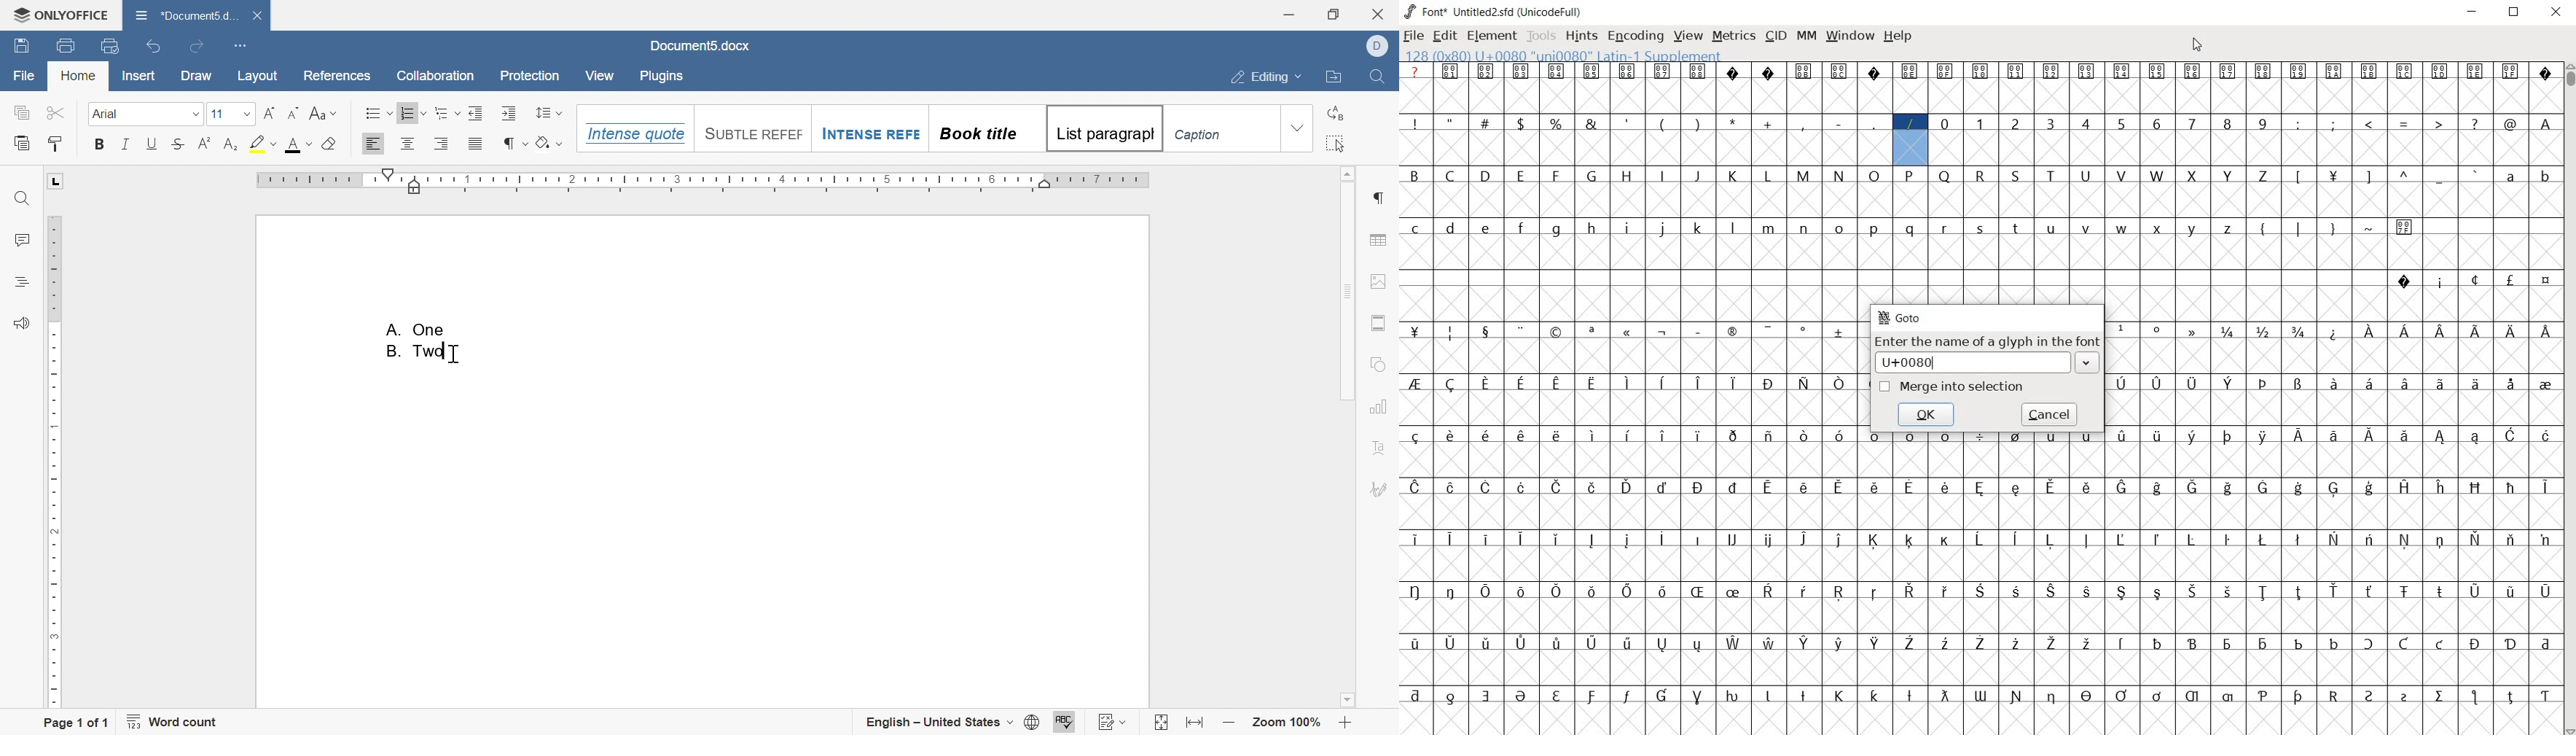 This screenshot has width=2576, height=756. I want to click on glyph, so click(2229, 176).